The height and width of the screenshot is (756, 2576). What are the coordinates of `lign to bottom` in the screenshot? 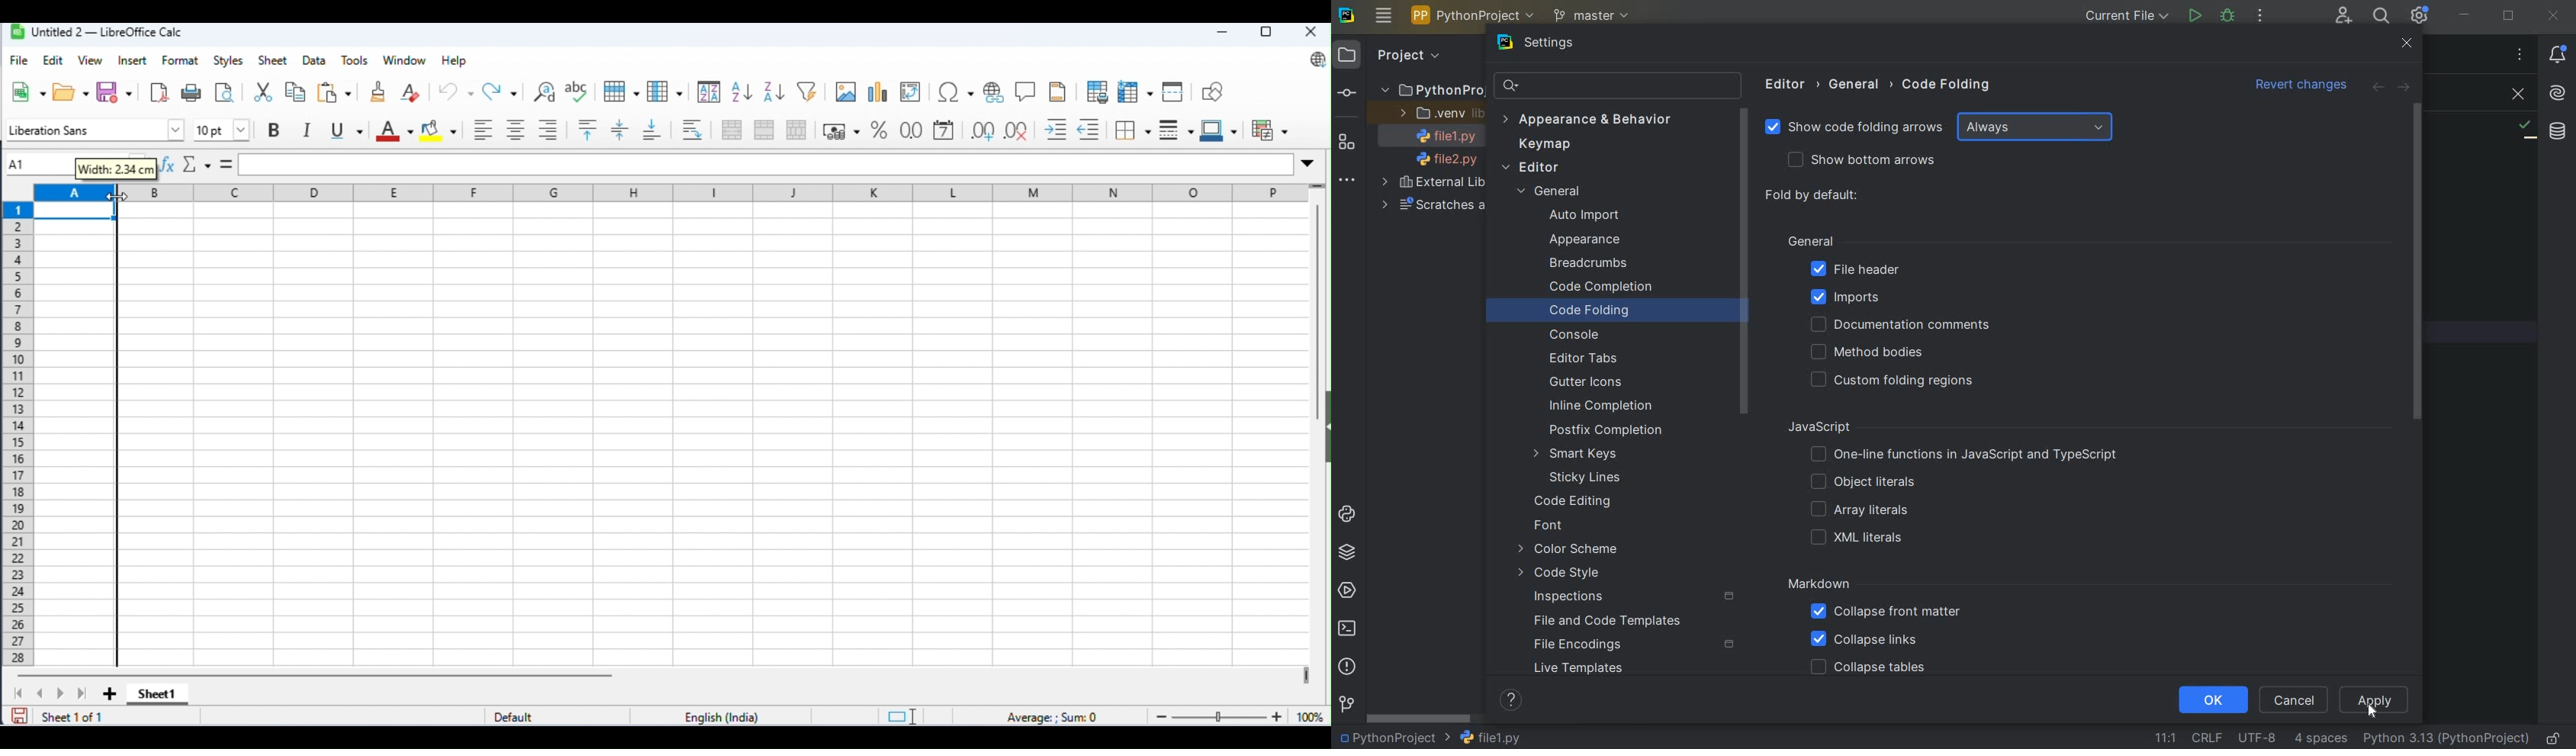 It's located at (653, 128).